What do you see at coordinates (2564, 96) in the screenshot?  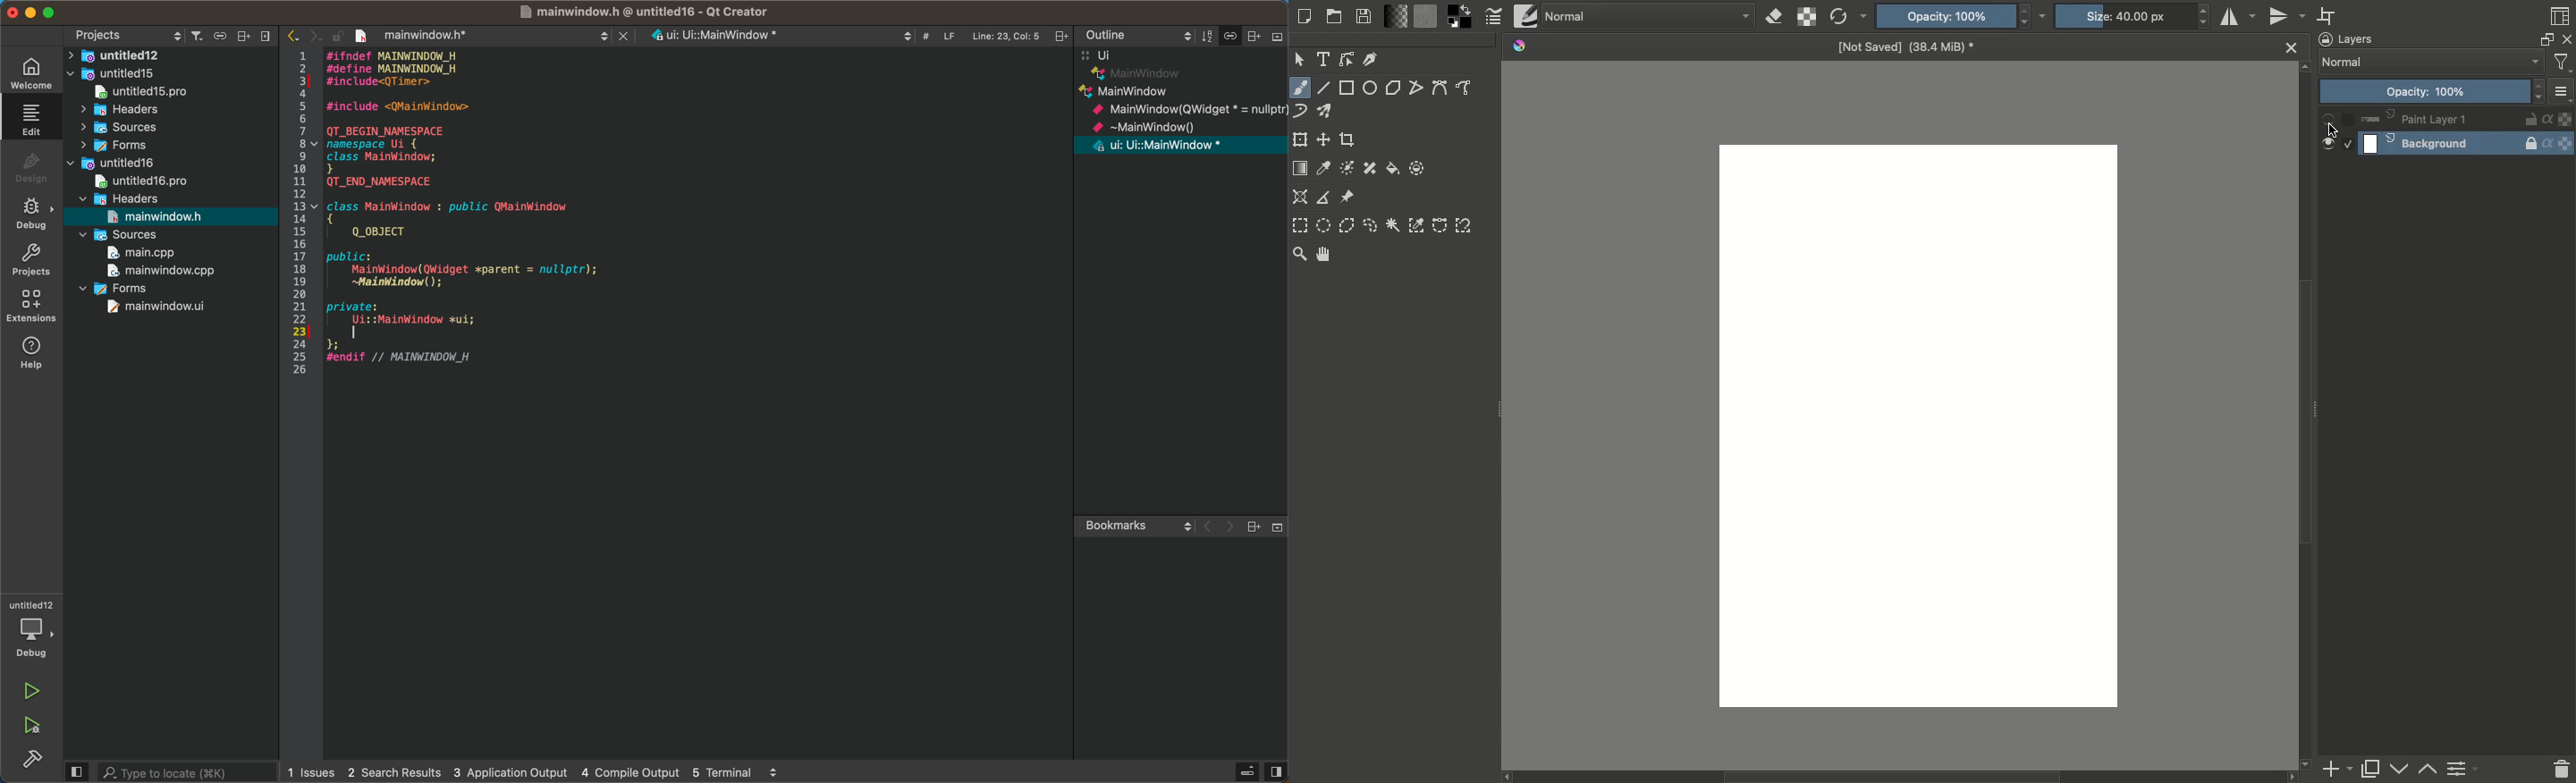 I see `Thumbnail` at bounding box center [2564, 96].